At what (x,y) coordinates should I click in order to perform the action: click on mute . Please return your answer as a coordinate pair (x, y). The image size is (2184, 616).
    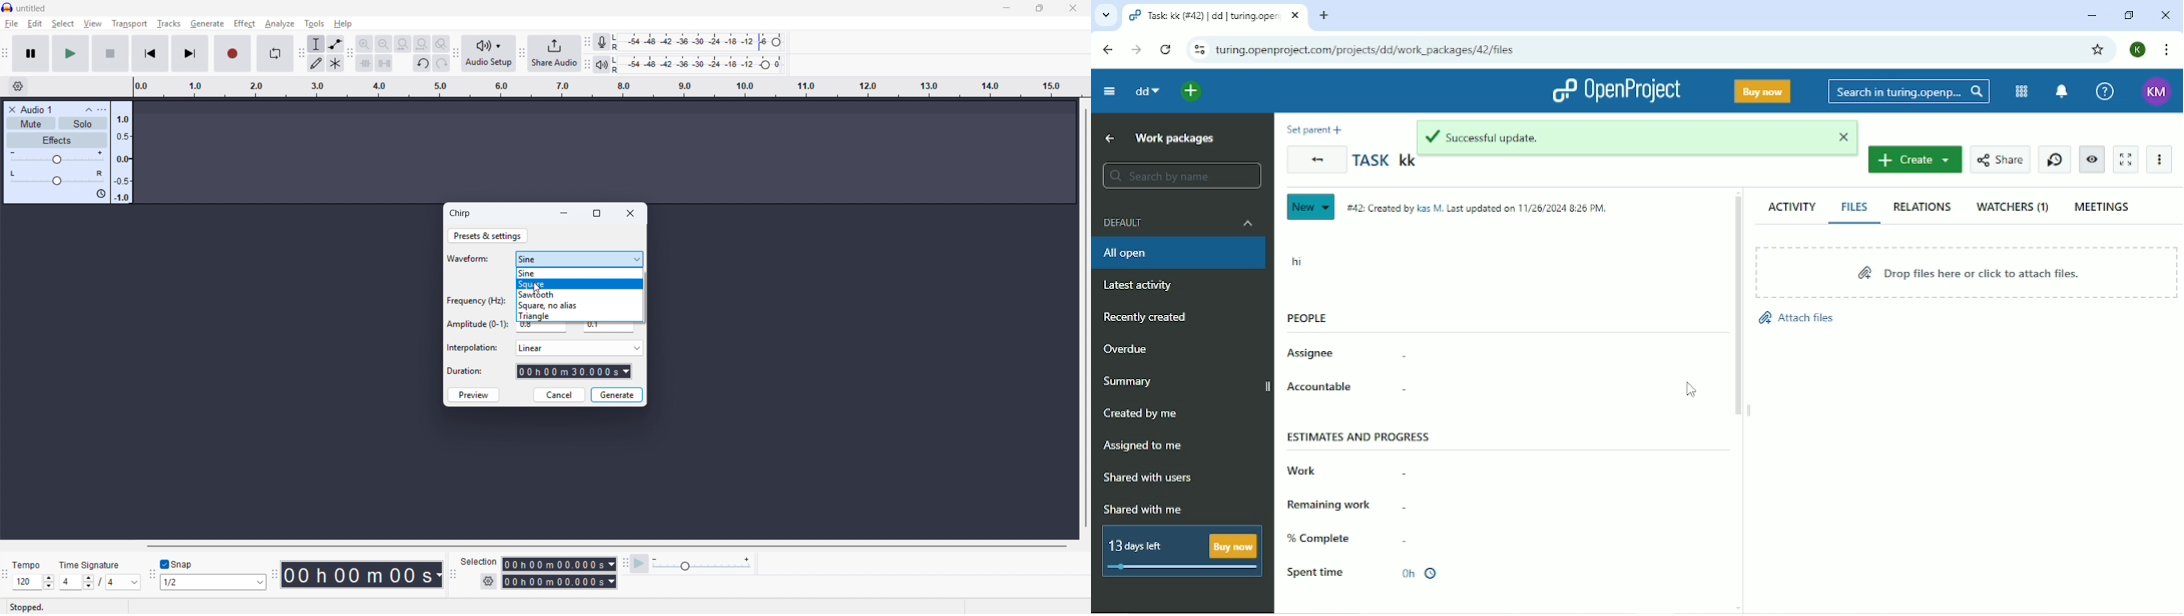
    Looking at the image, I should click on (31, 123).